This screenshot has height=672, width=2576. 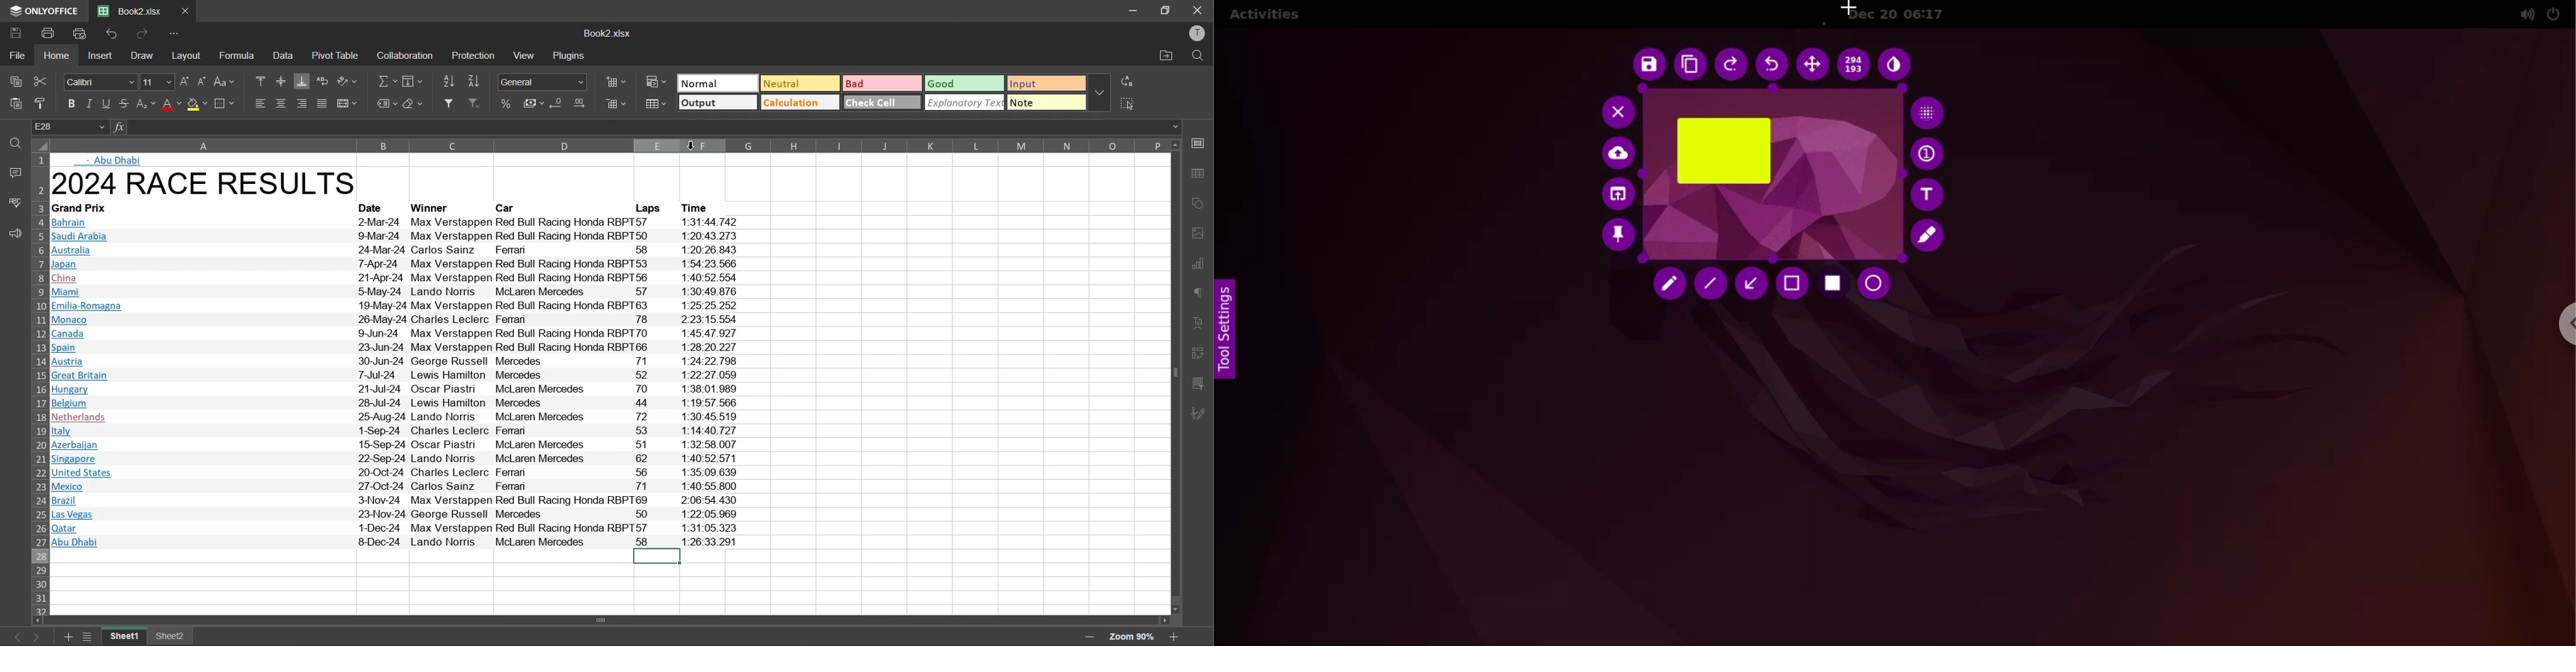 What do you see at coordinates (569, 55) in the screenshot?
I see `plugins` at bounding box center [569, 55].